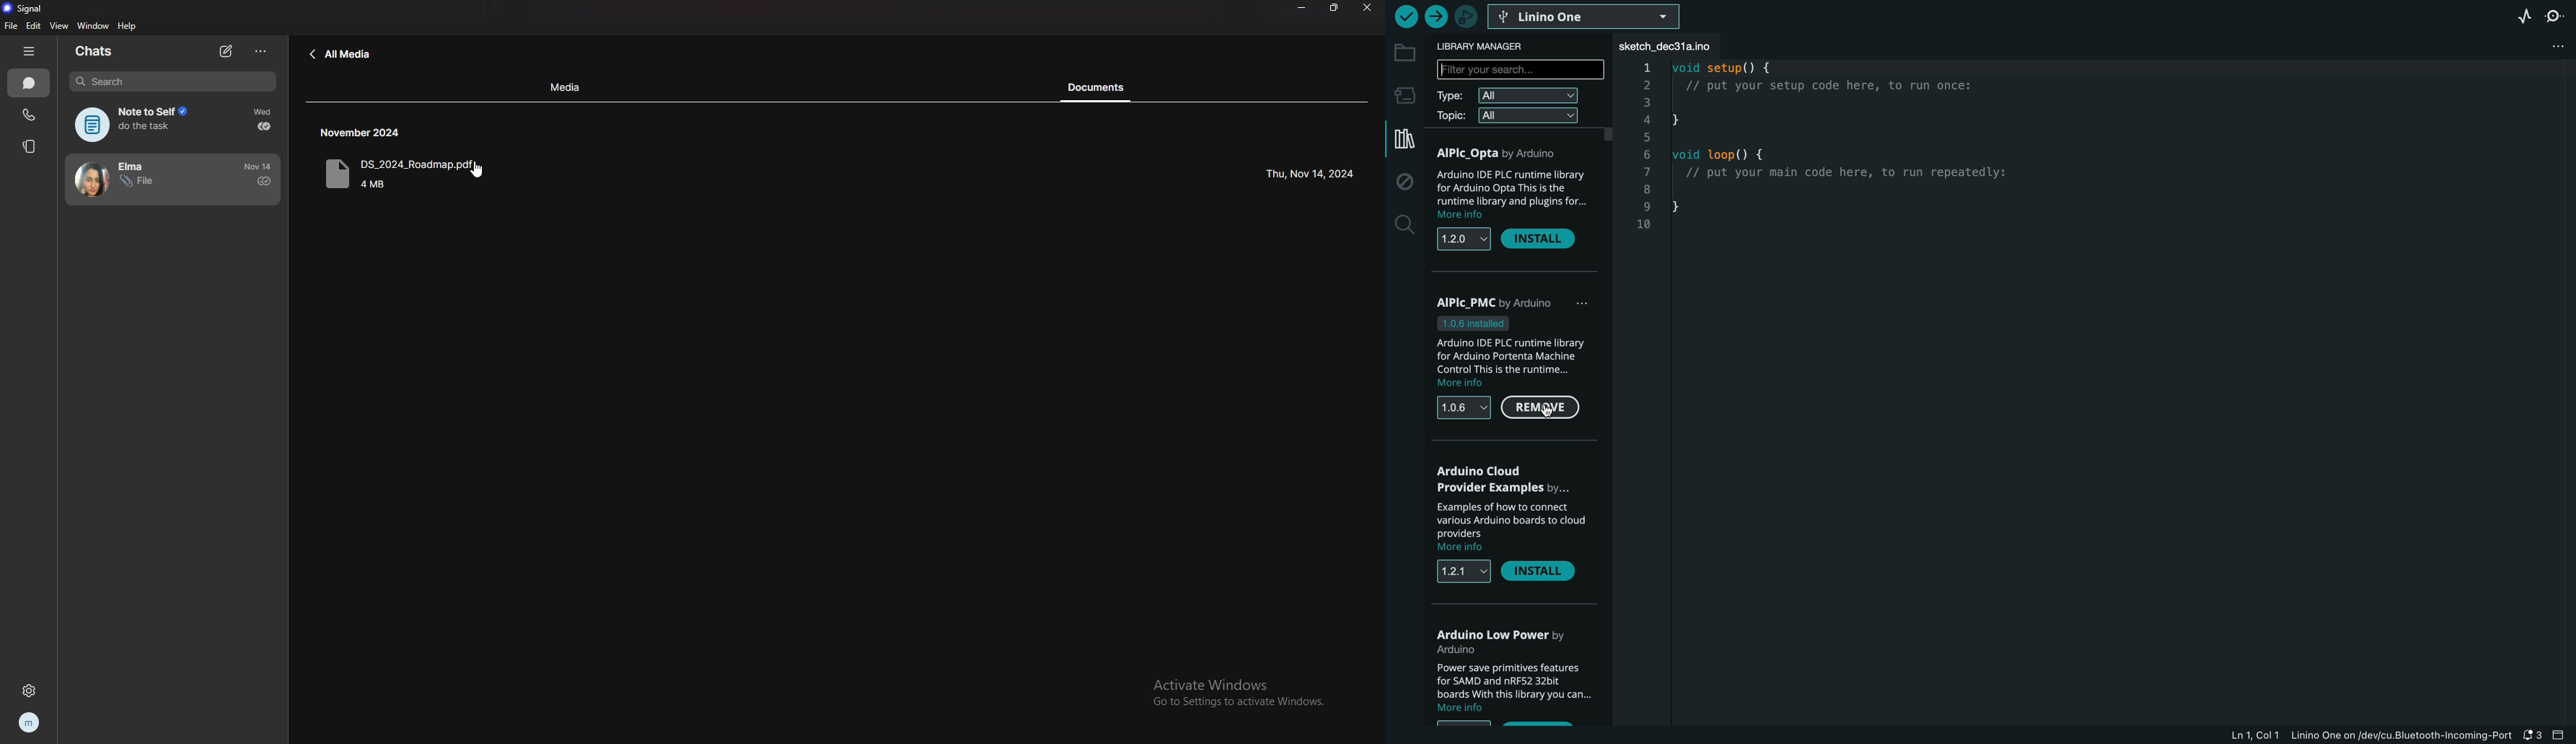  I want to click on cursor, so click(1543, 414).